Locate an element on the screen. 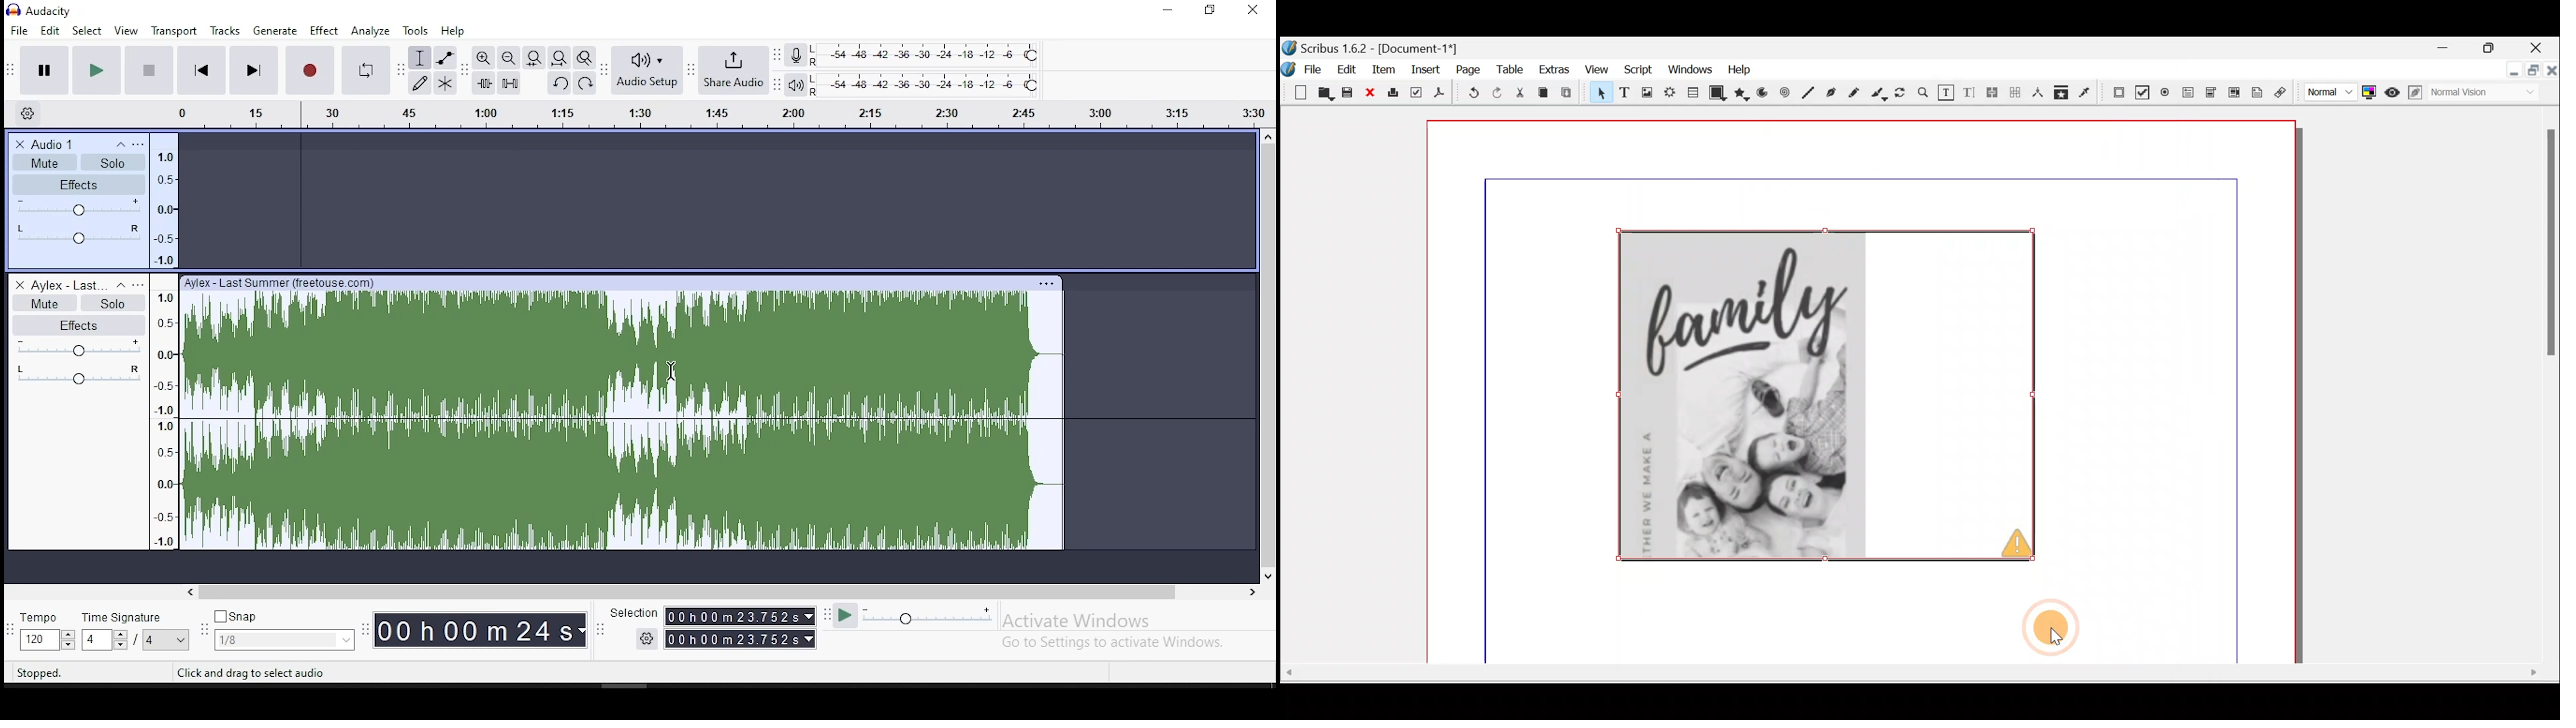  Script  is located at coordinates (1642, 71).